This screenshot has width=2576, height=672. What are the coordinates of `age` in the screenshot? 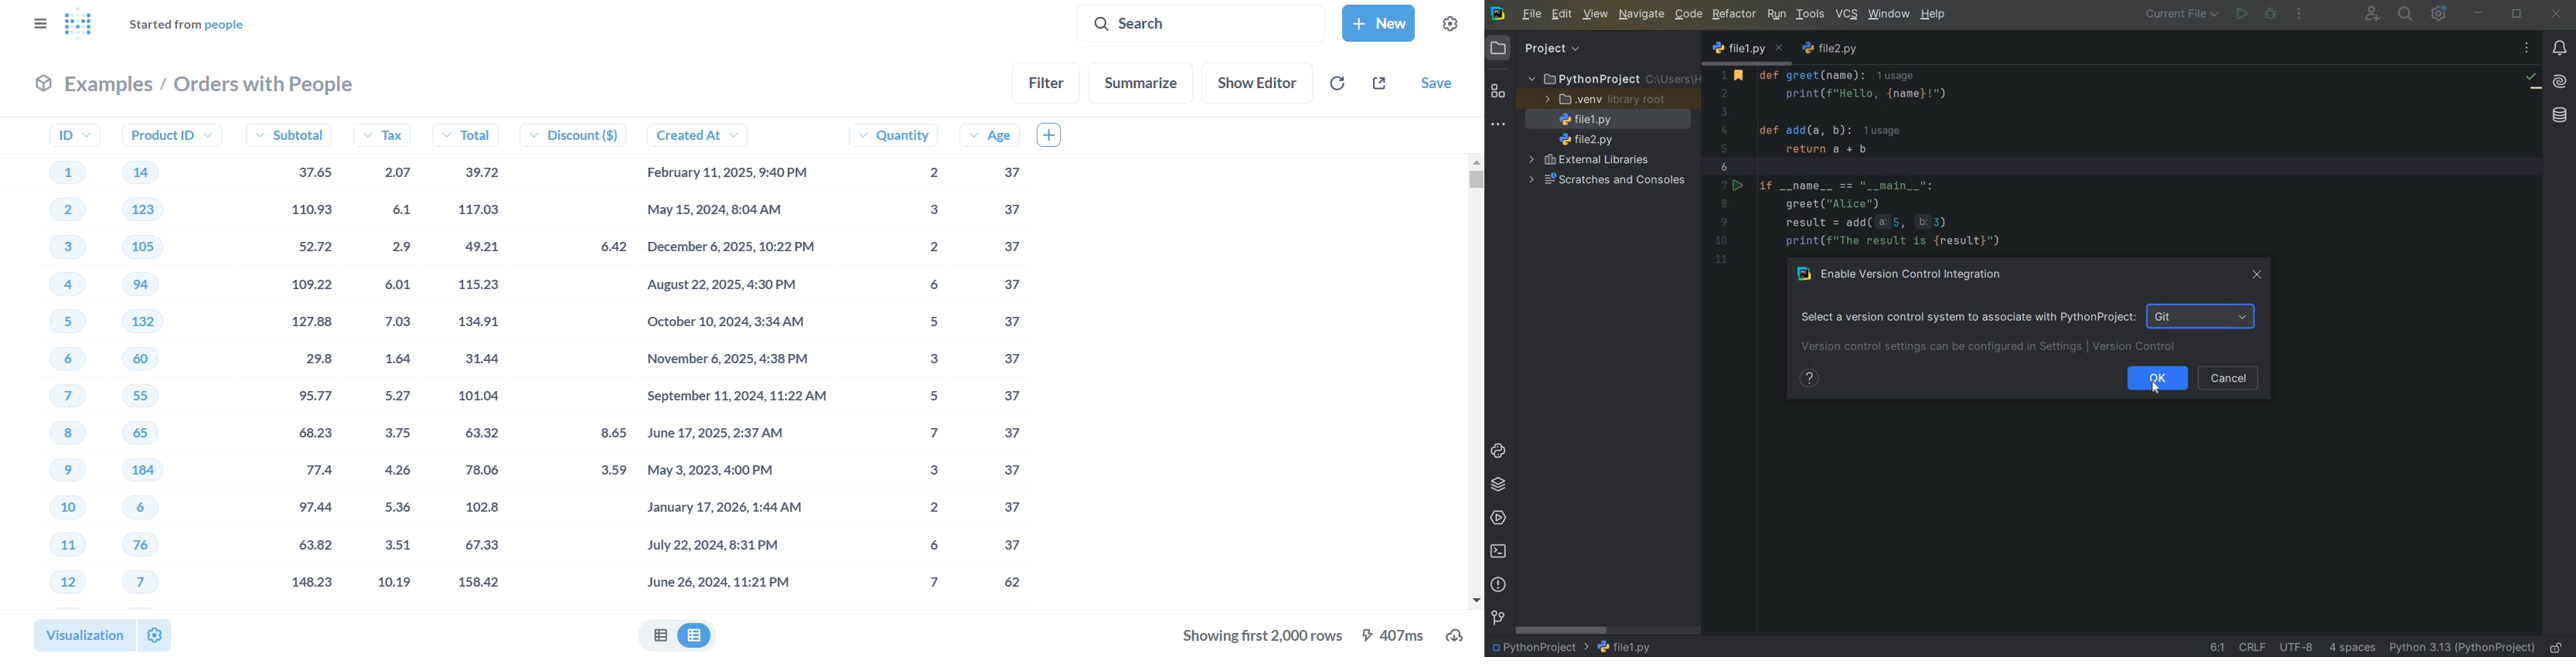 It's located at (1002, 365).